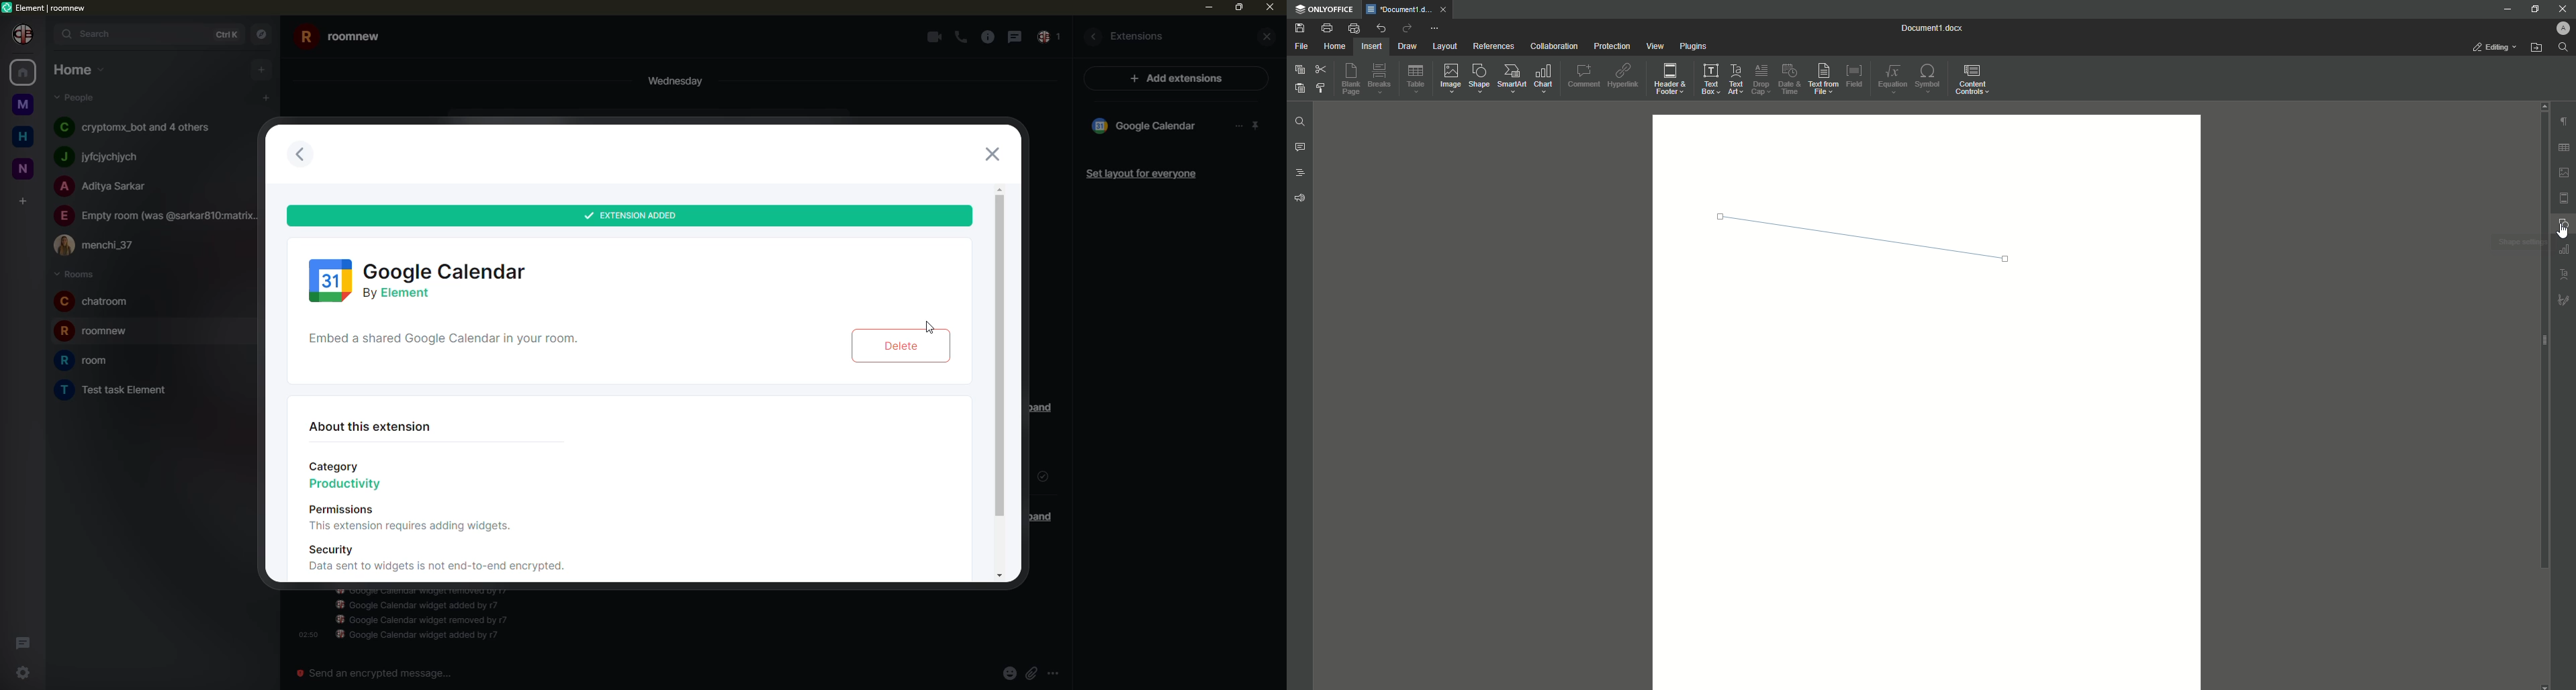 The width and height of the screenshot is (2576, 700). What do you see at coordinates (74, 273) in the screenshot?
I see `rooms` at bounding box center [74, 273].